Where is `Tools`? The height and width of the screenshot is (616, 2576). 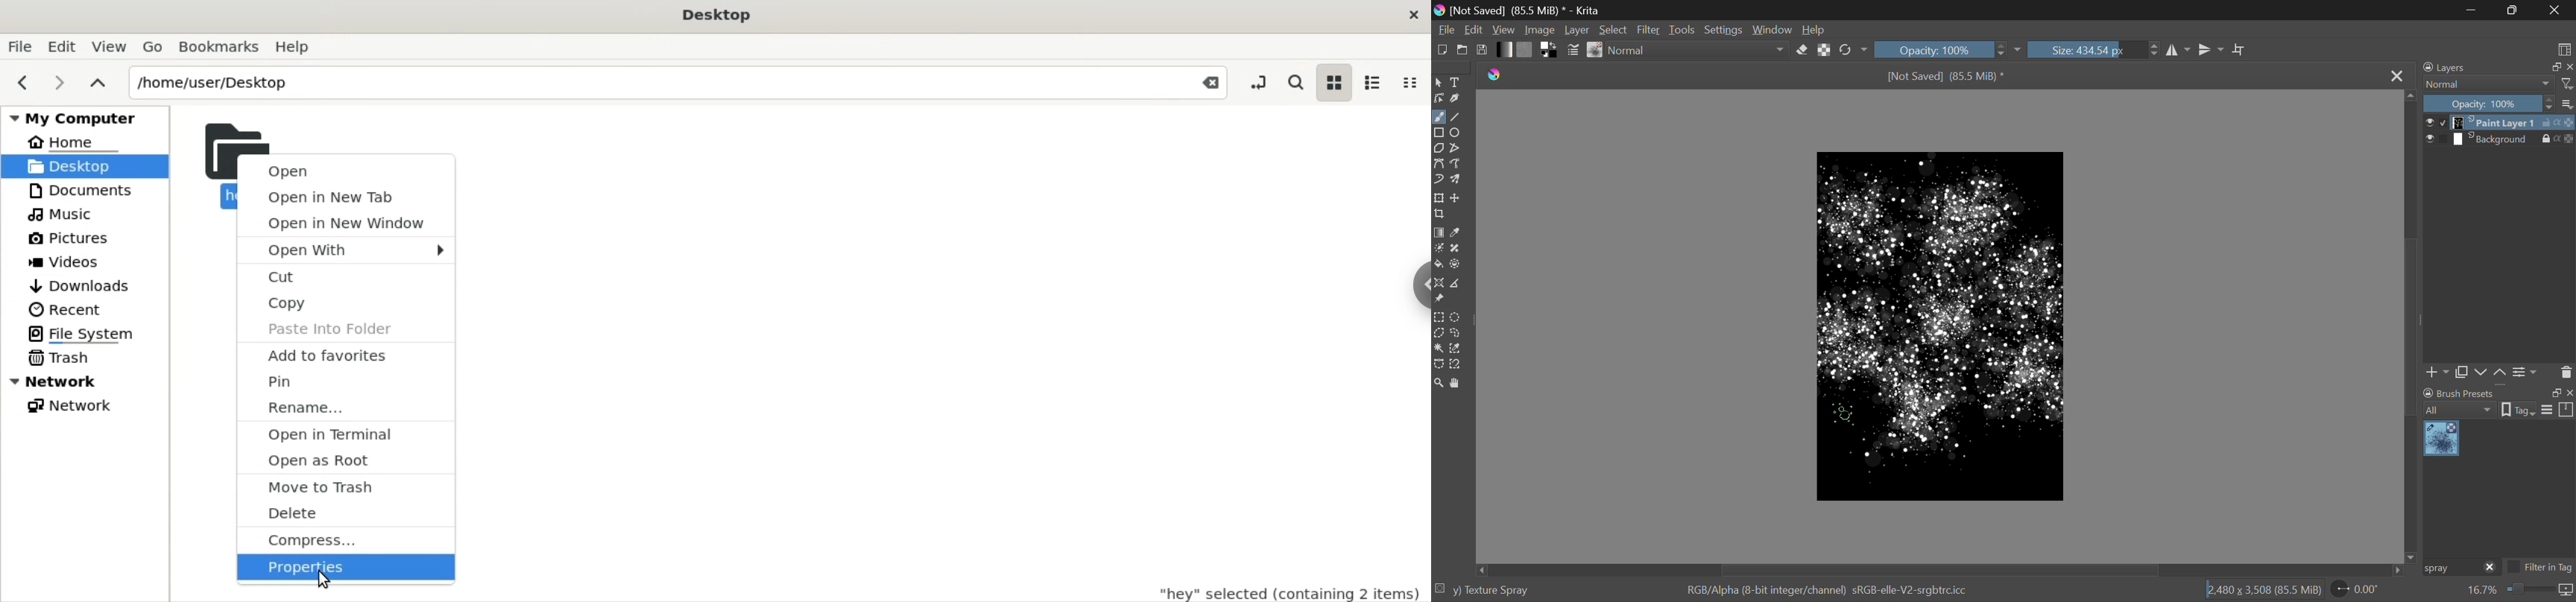
Tools is located at coordinates (1684, 29).